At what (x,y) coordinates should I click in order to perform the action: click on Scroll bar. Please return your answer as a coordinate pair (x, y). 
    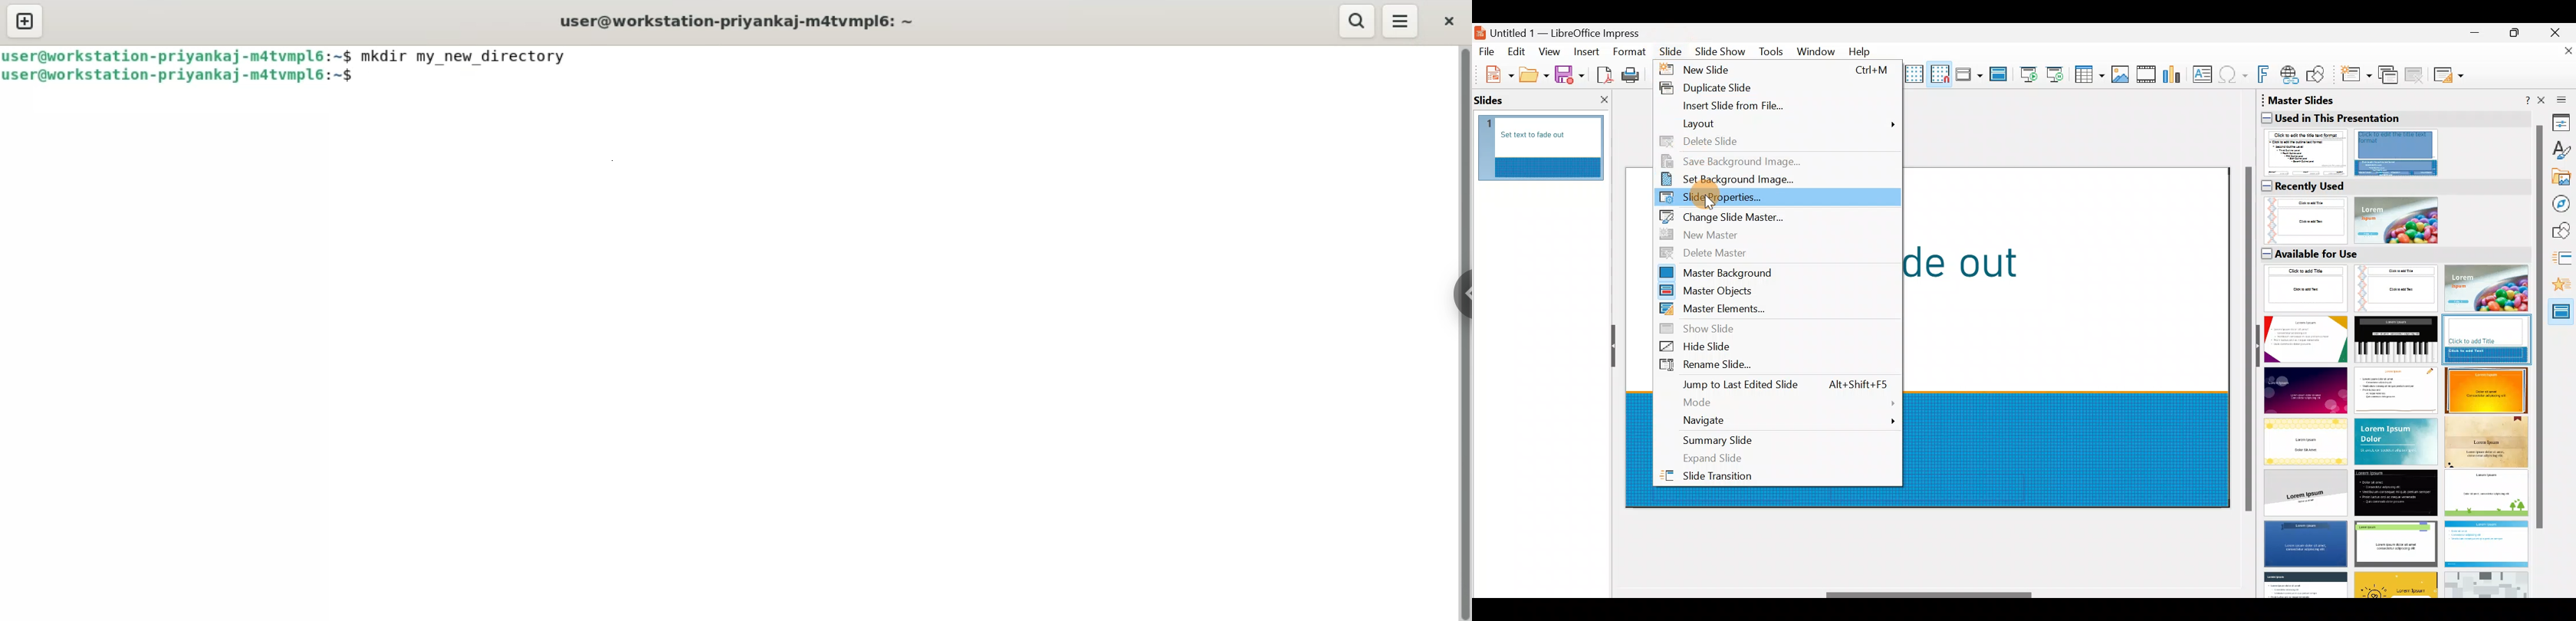
    Looking at the image, I should click on (2246, 340).